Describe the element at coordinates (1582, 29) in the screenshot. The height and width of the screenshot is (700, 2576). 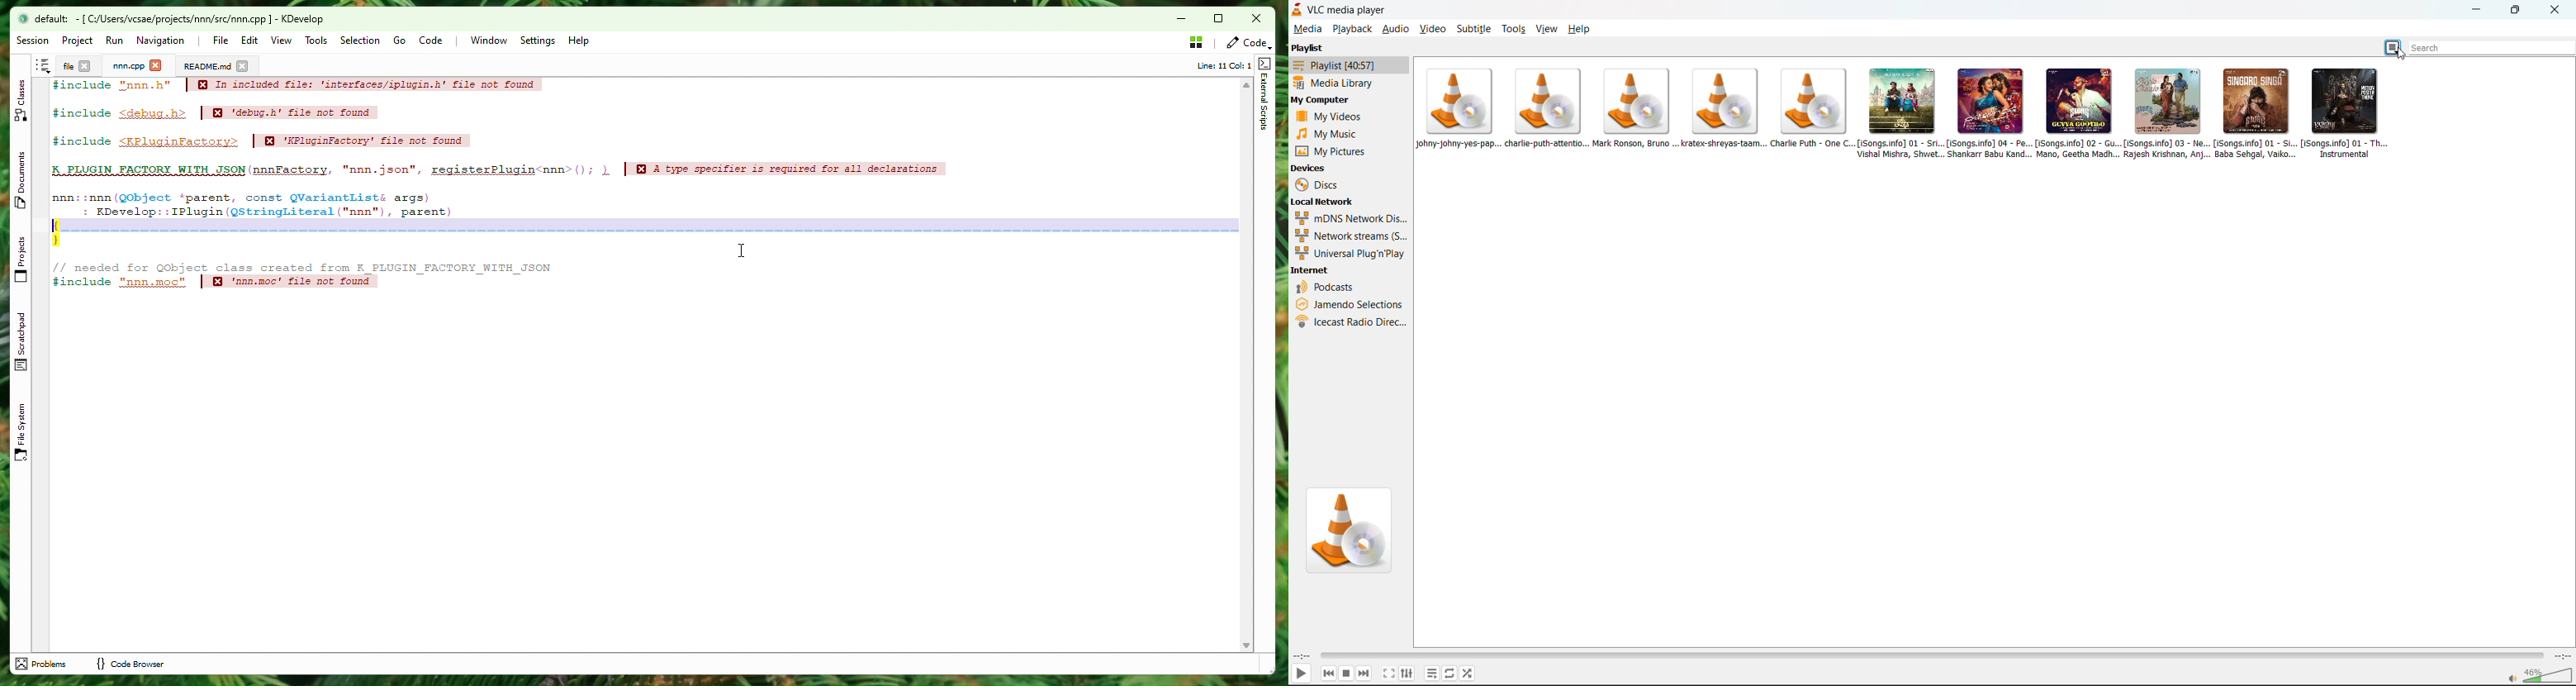
I see `help` at that location.